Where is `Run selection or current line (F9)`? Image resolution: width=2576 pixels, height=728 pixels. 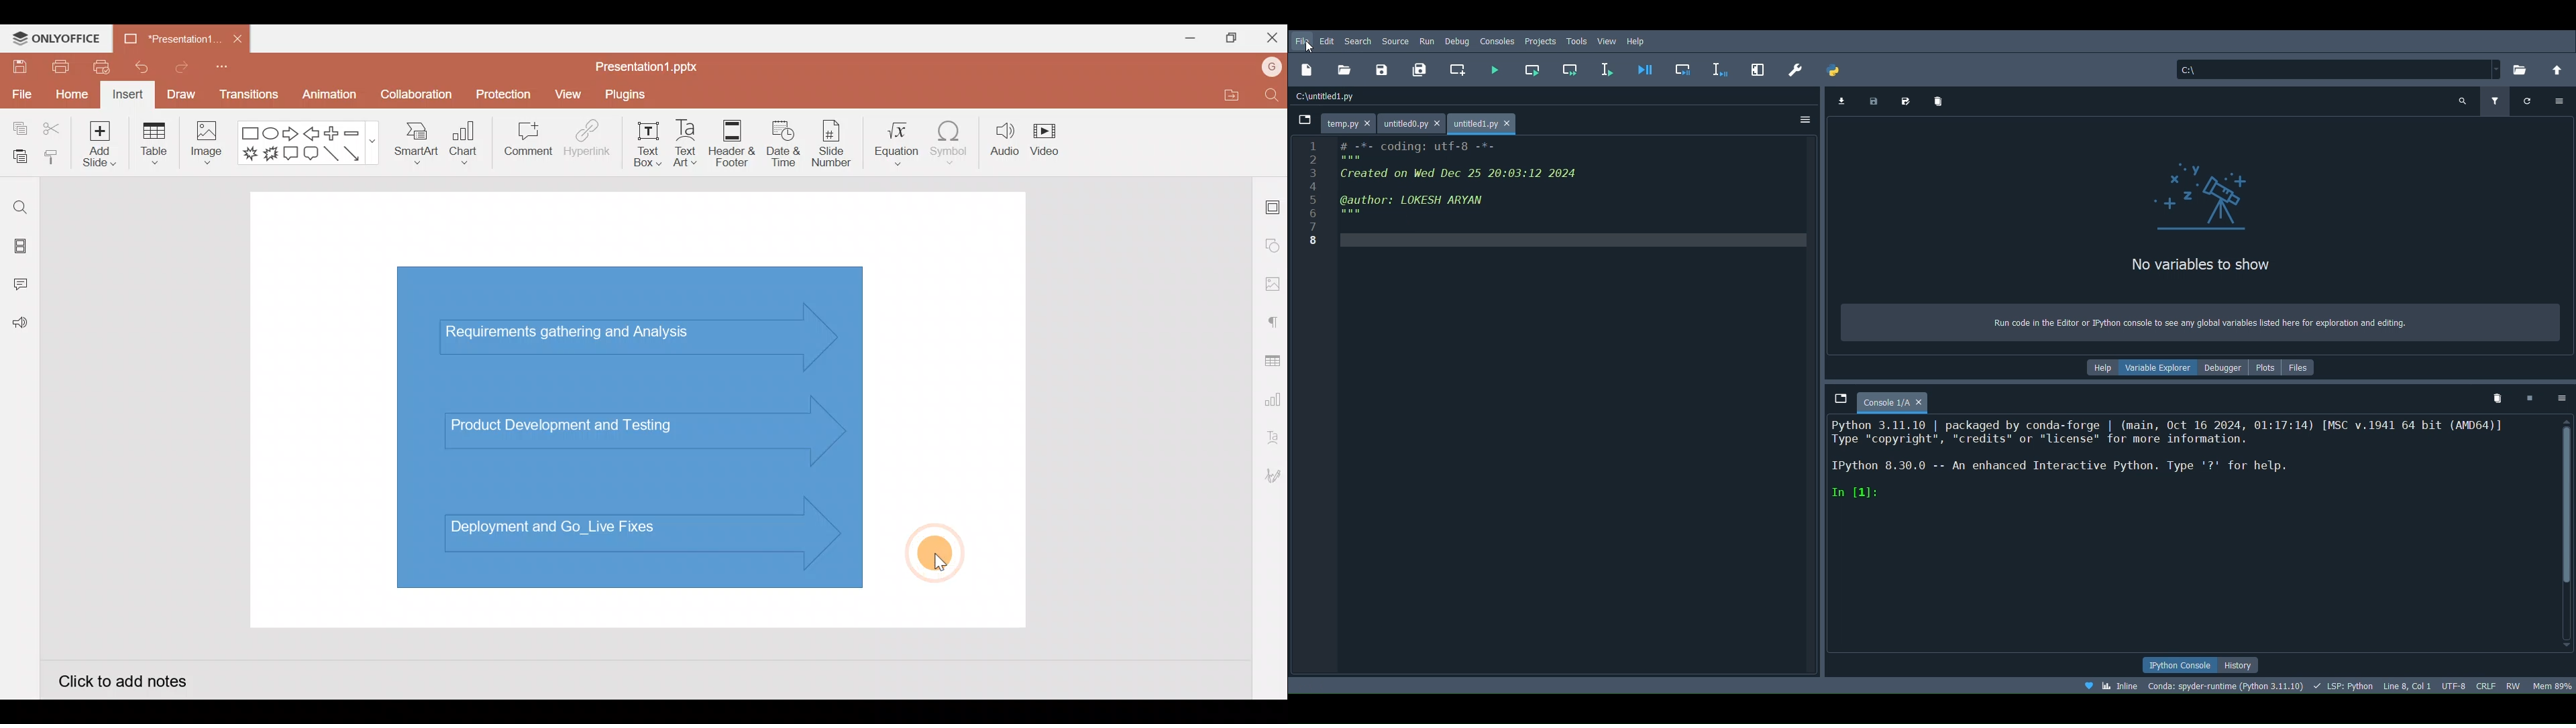 Run selection or current line (F9) is located at coordinates (1611, 68).